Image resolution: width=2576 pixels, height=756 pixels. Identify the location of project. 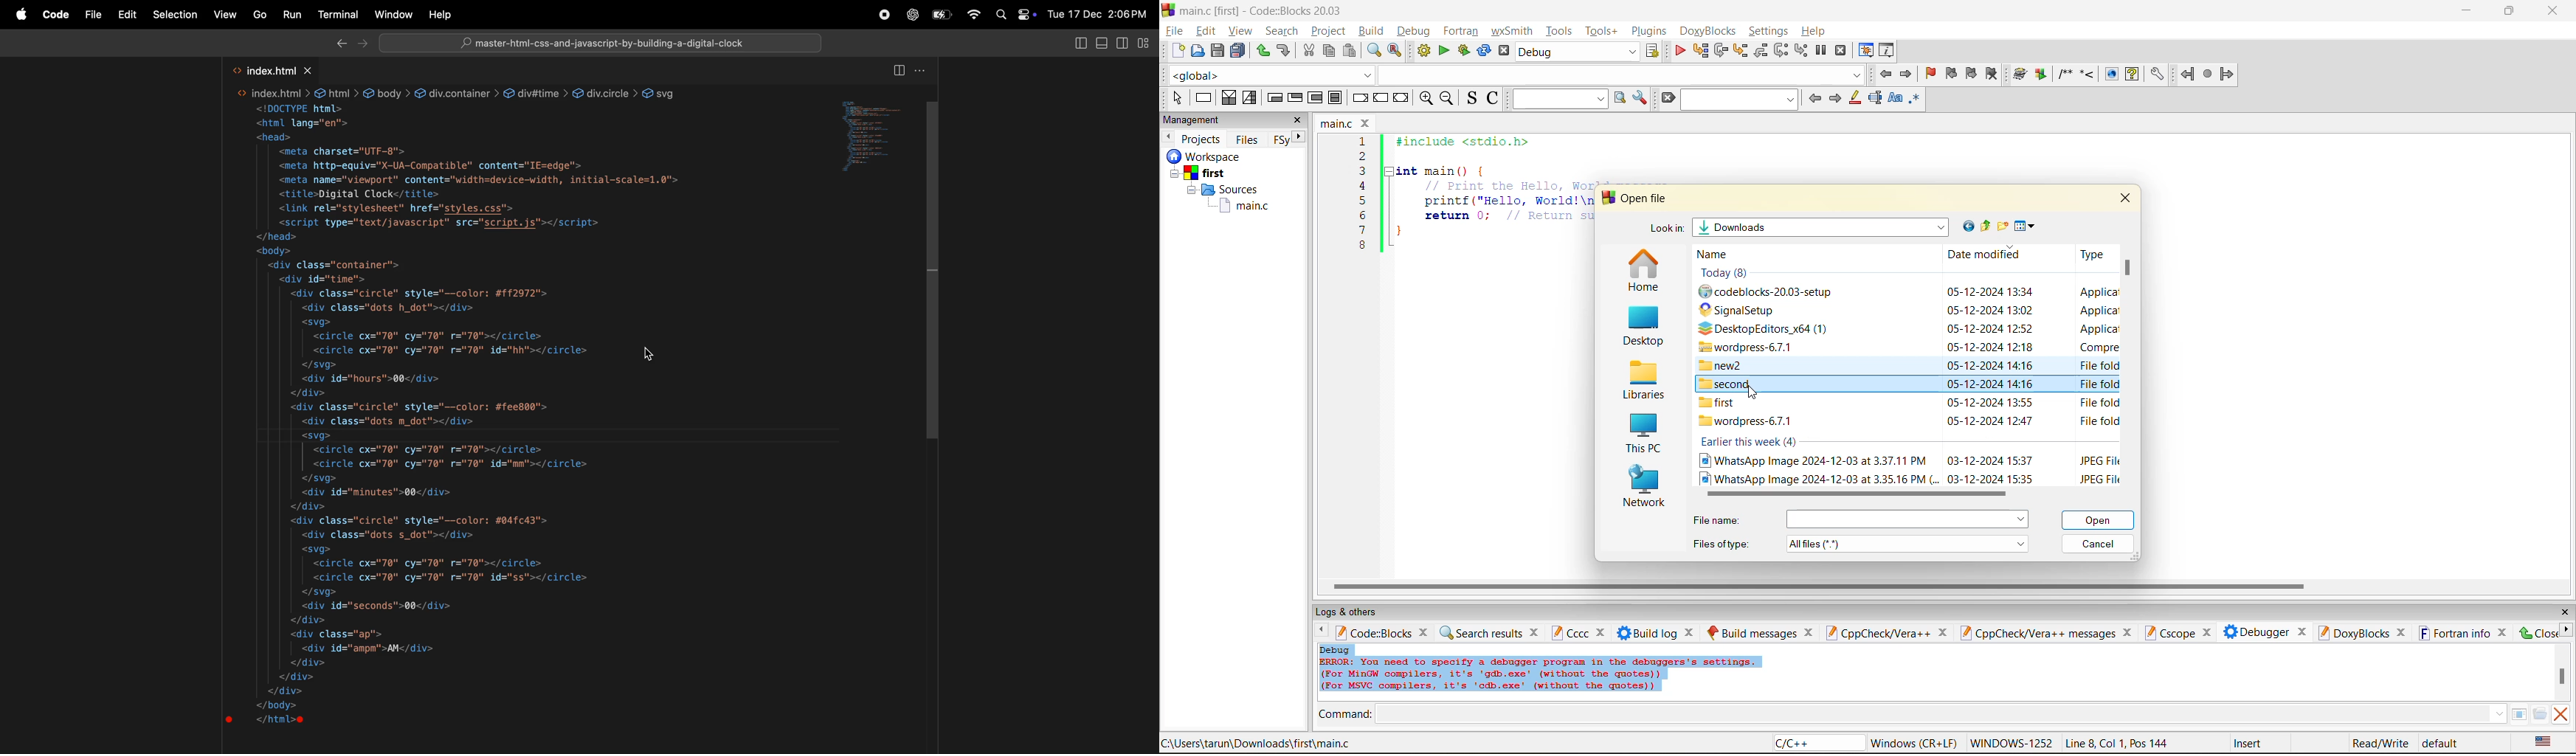
(1328, 30).